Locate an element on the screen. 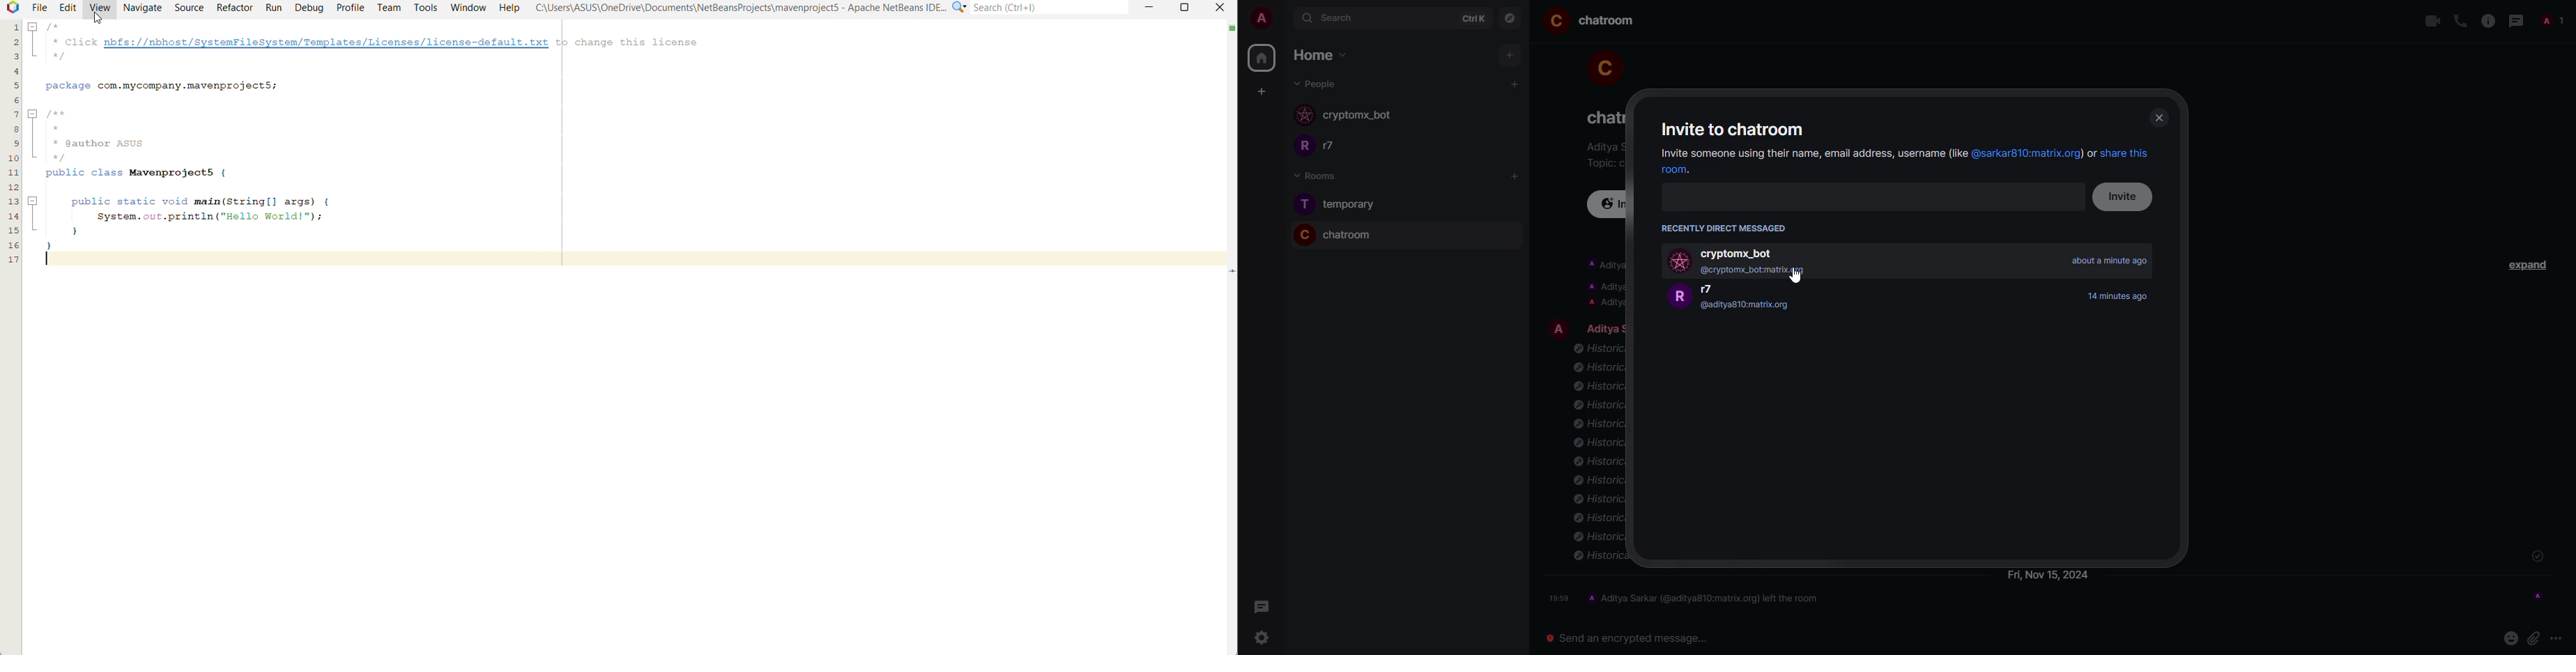 This screenshot has width=2576, height=672. threads is located at coordinates (1259, 607).